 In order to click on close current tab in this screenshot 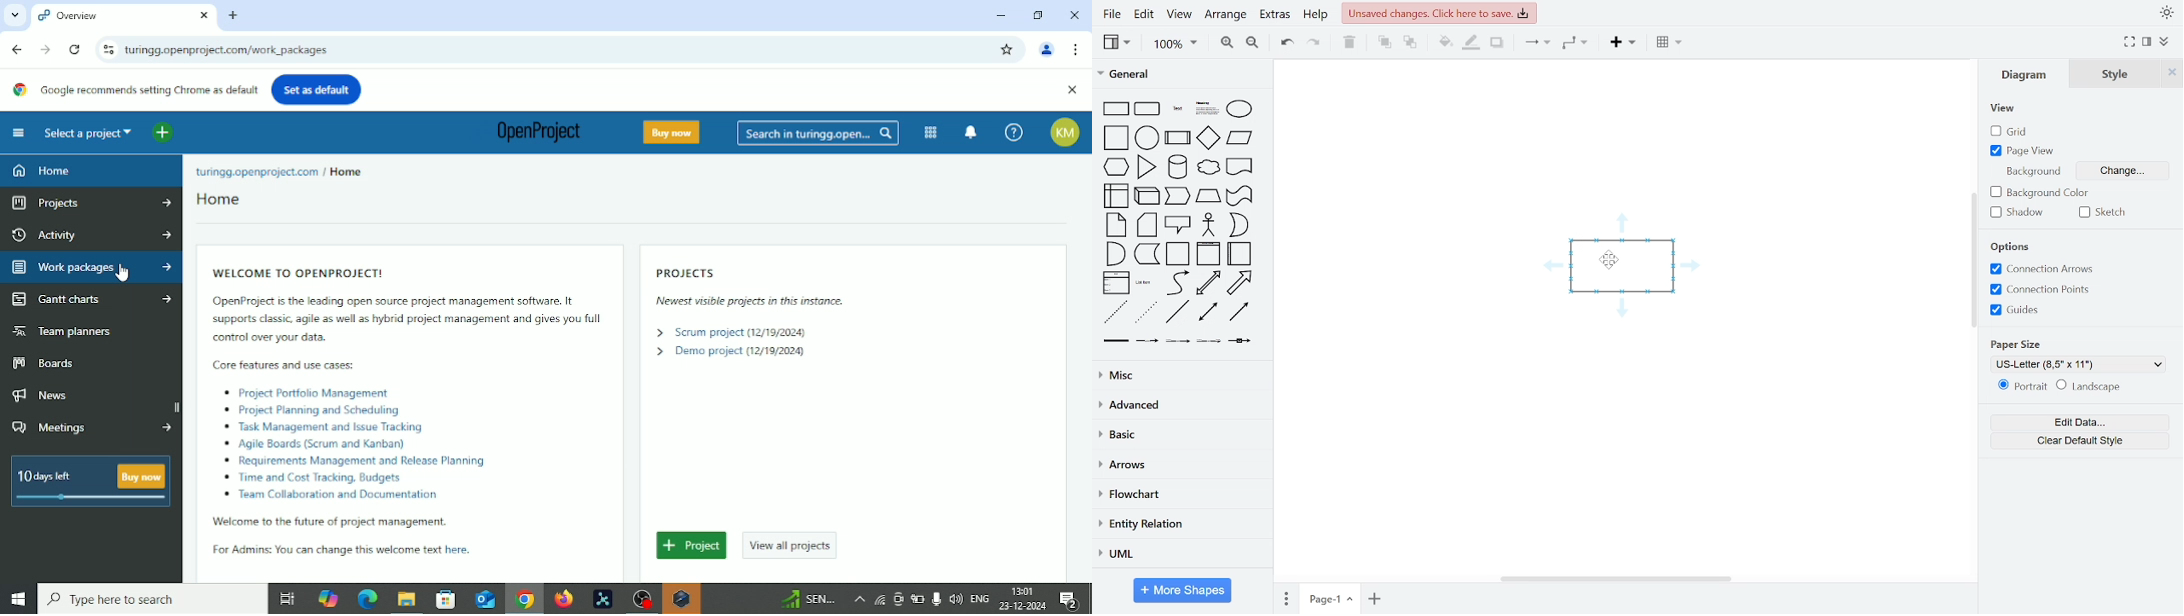, I will do `click(203, 17)`.